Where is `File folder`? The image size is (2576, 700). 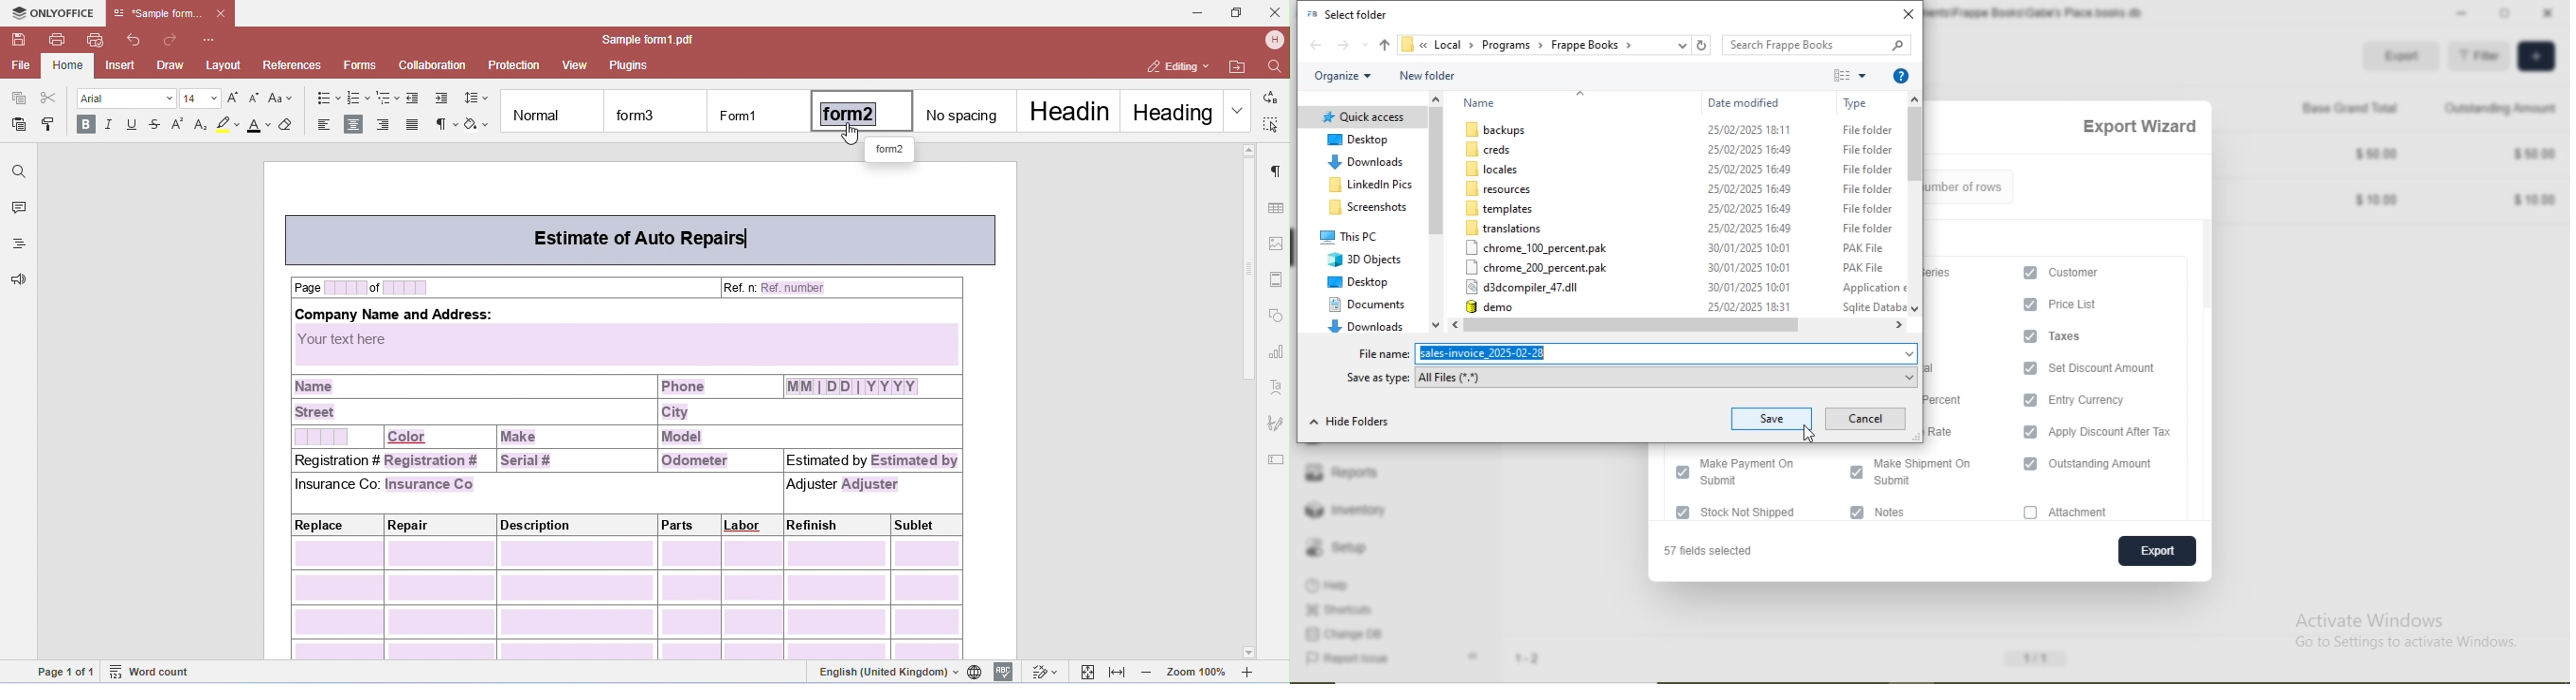
File folder is located at coordinates (1869, 189).